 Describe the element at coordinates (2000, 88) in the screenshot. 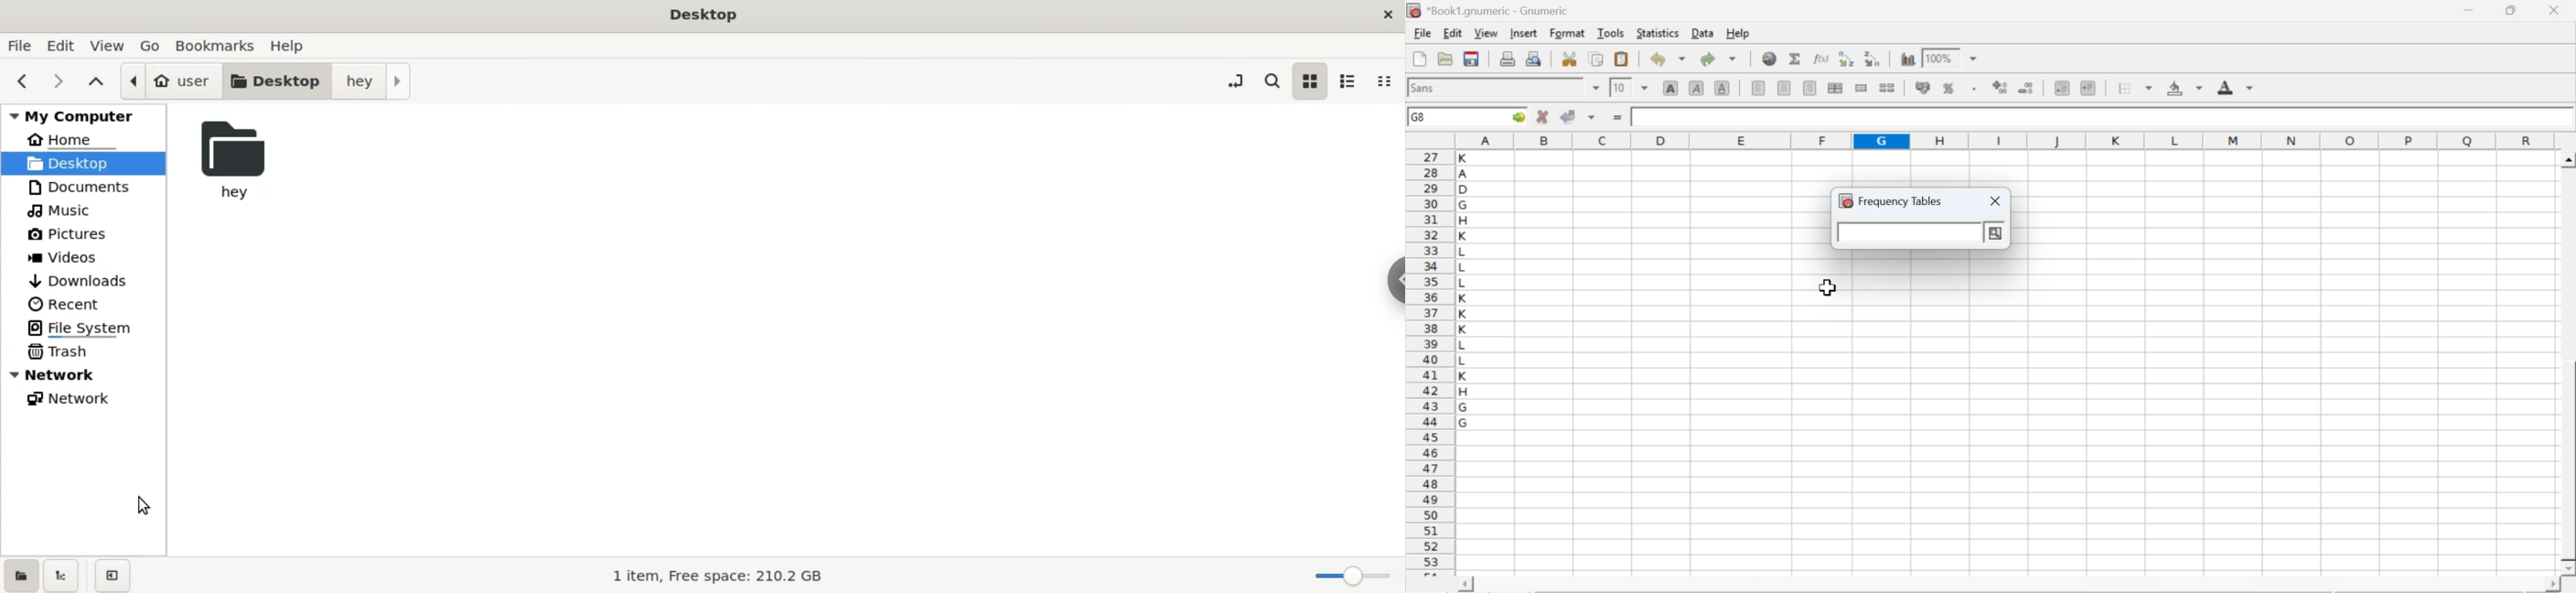

I see `decrease number of decimals displayed` at that location.